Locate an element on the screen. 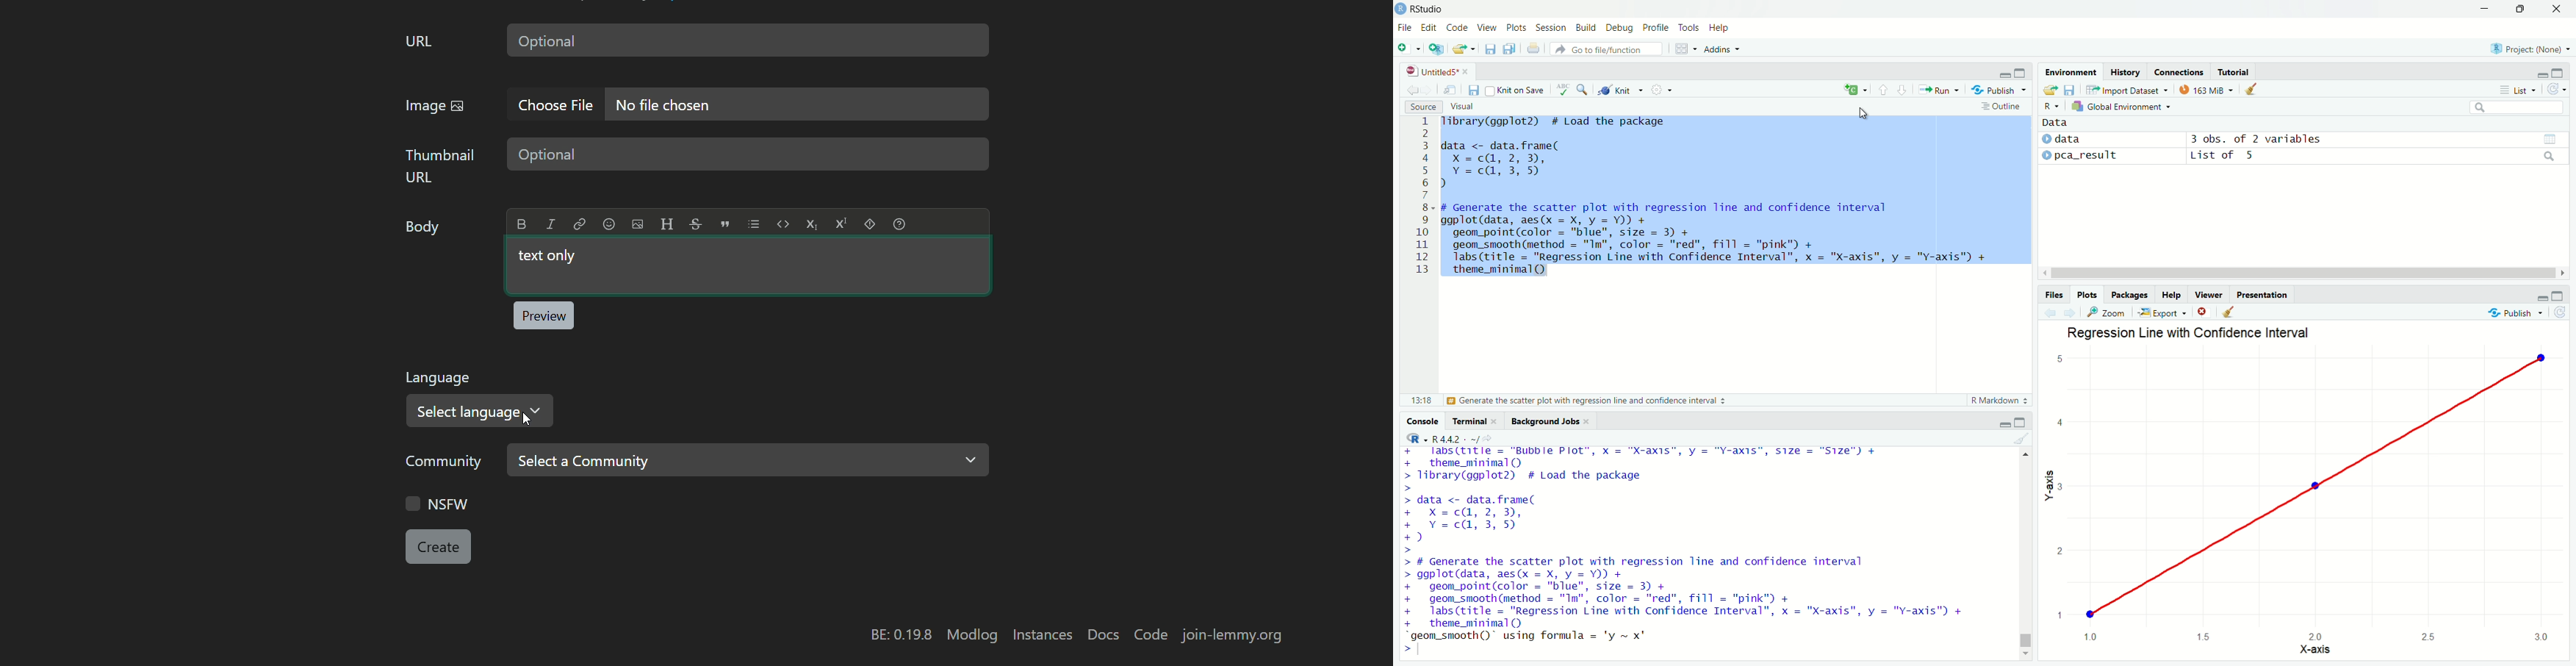 The height and width of the screenshot is (672, 2576). Debug is located at coordinates (1619, 28).